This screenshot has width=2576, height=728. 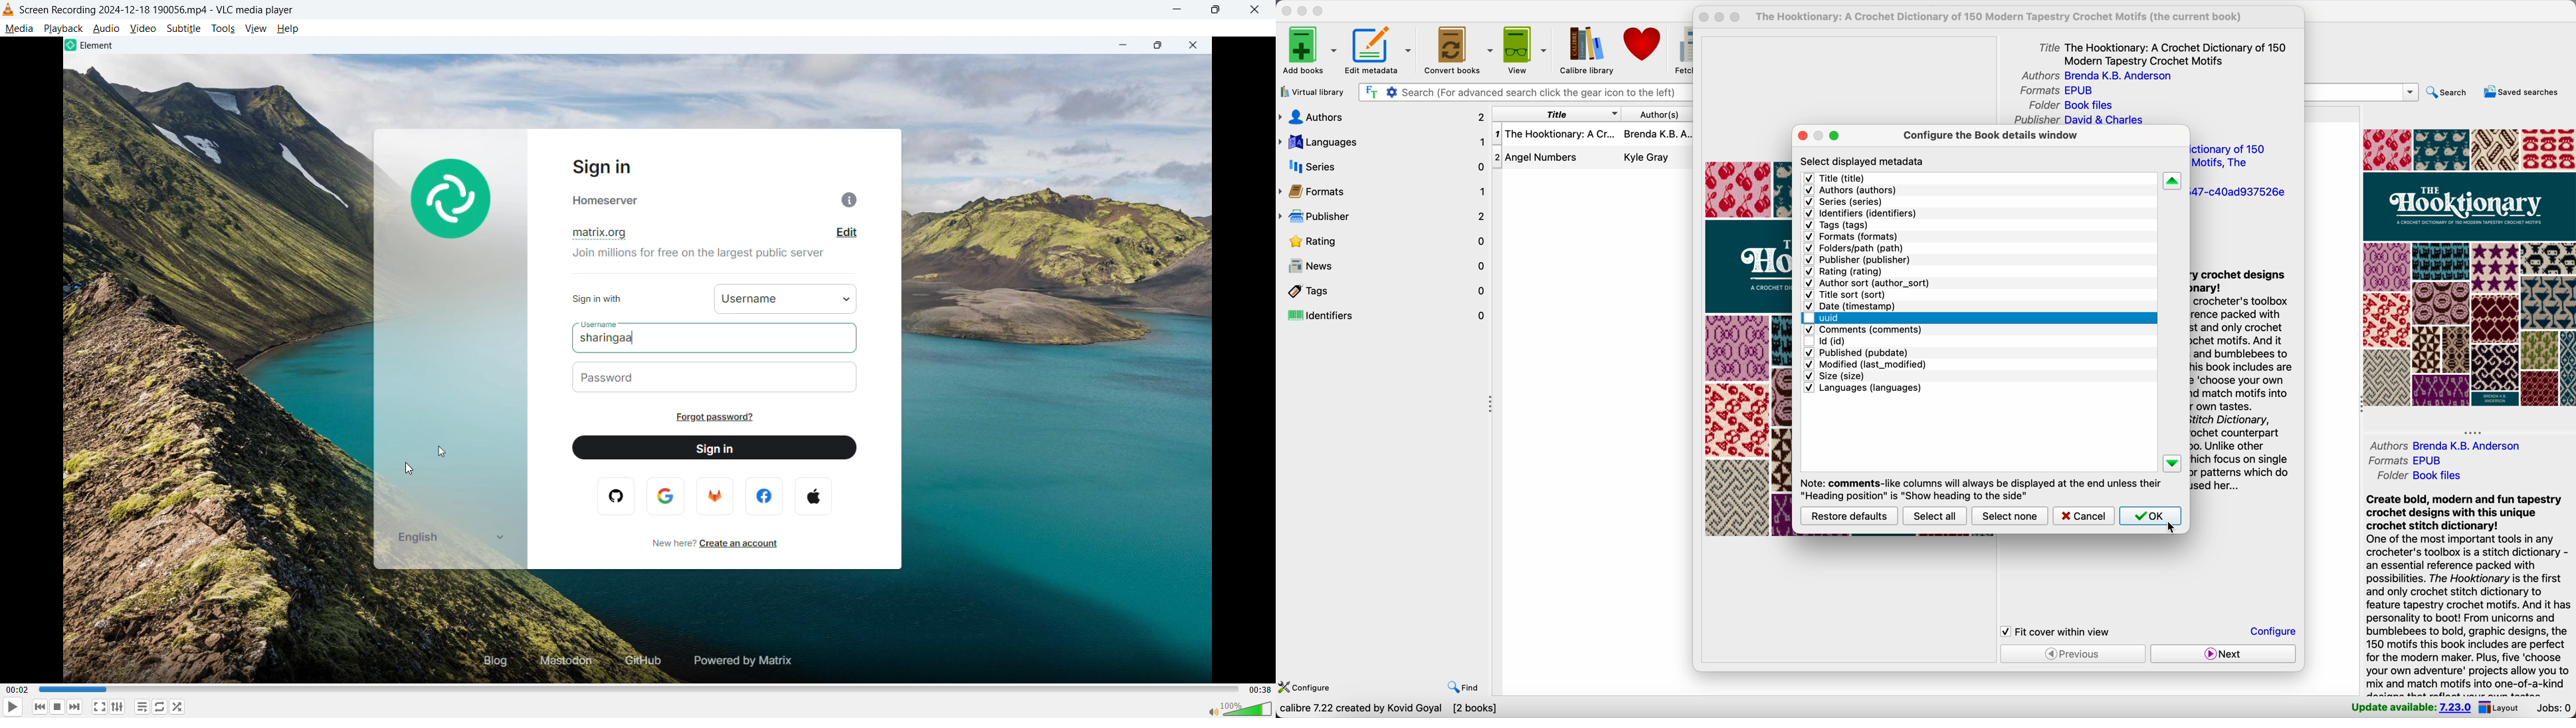 I want to click on google, so click(x=666, y=495).